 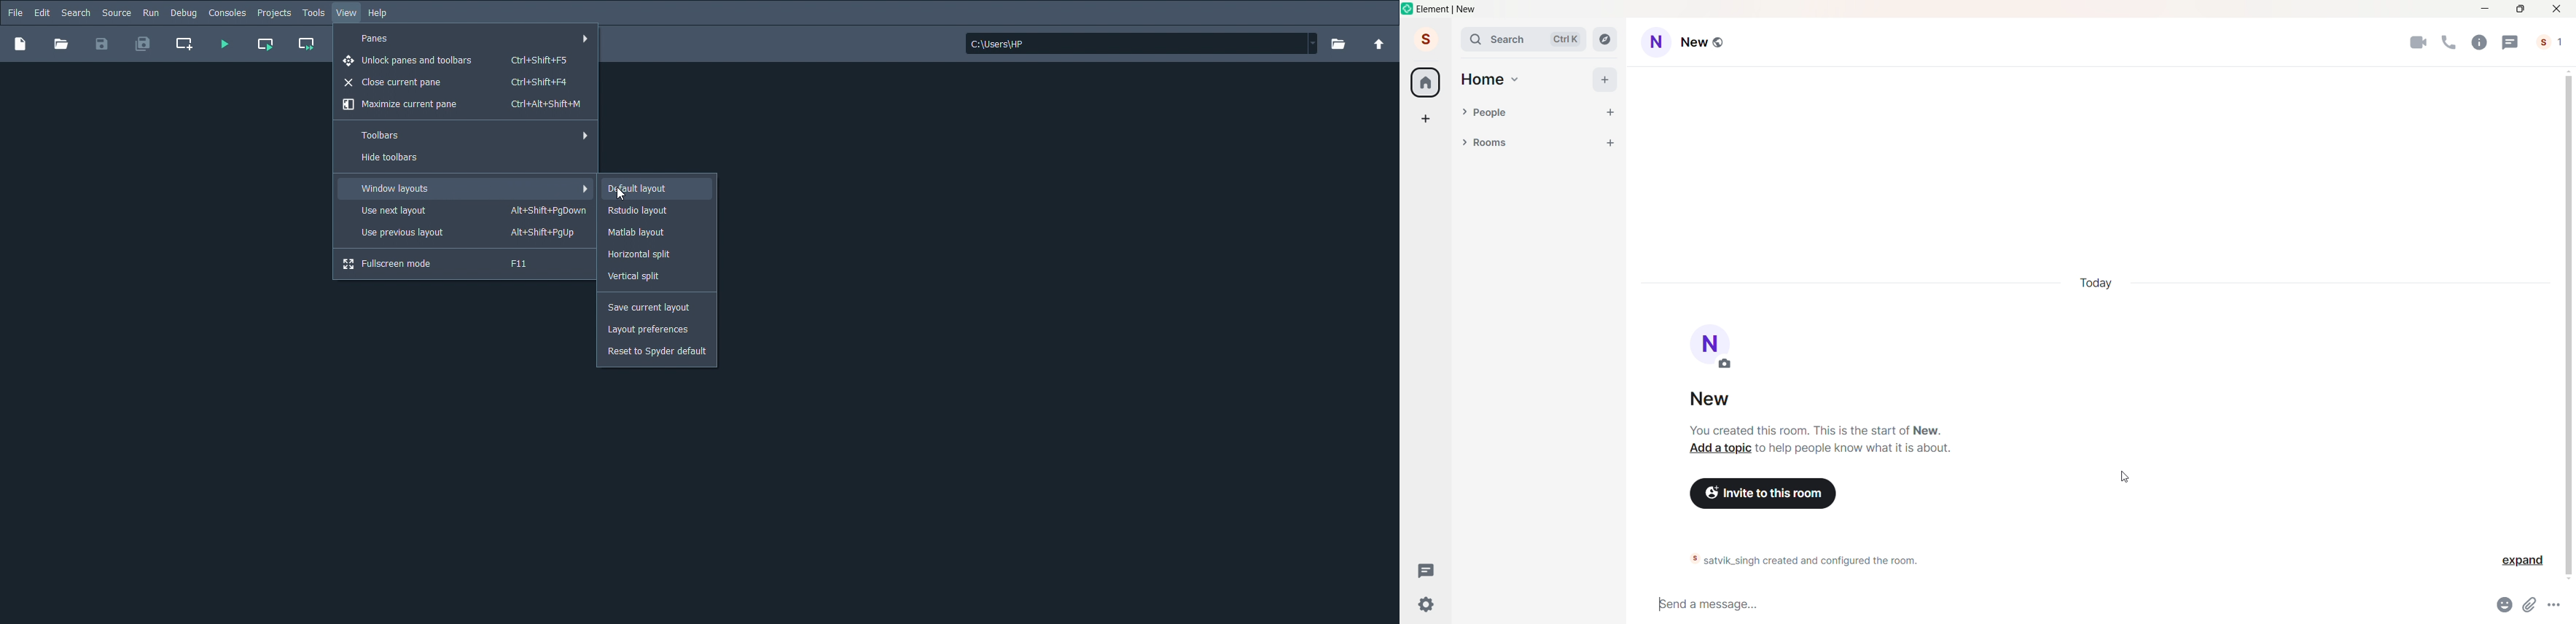 What do you see at coordinates (116, 12) in the screenshot?
I see `Source` at bounding box center [116, 12].